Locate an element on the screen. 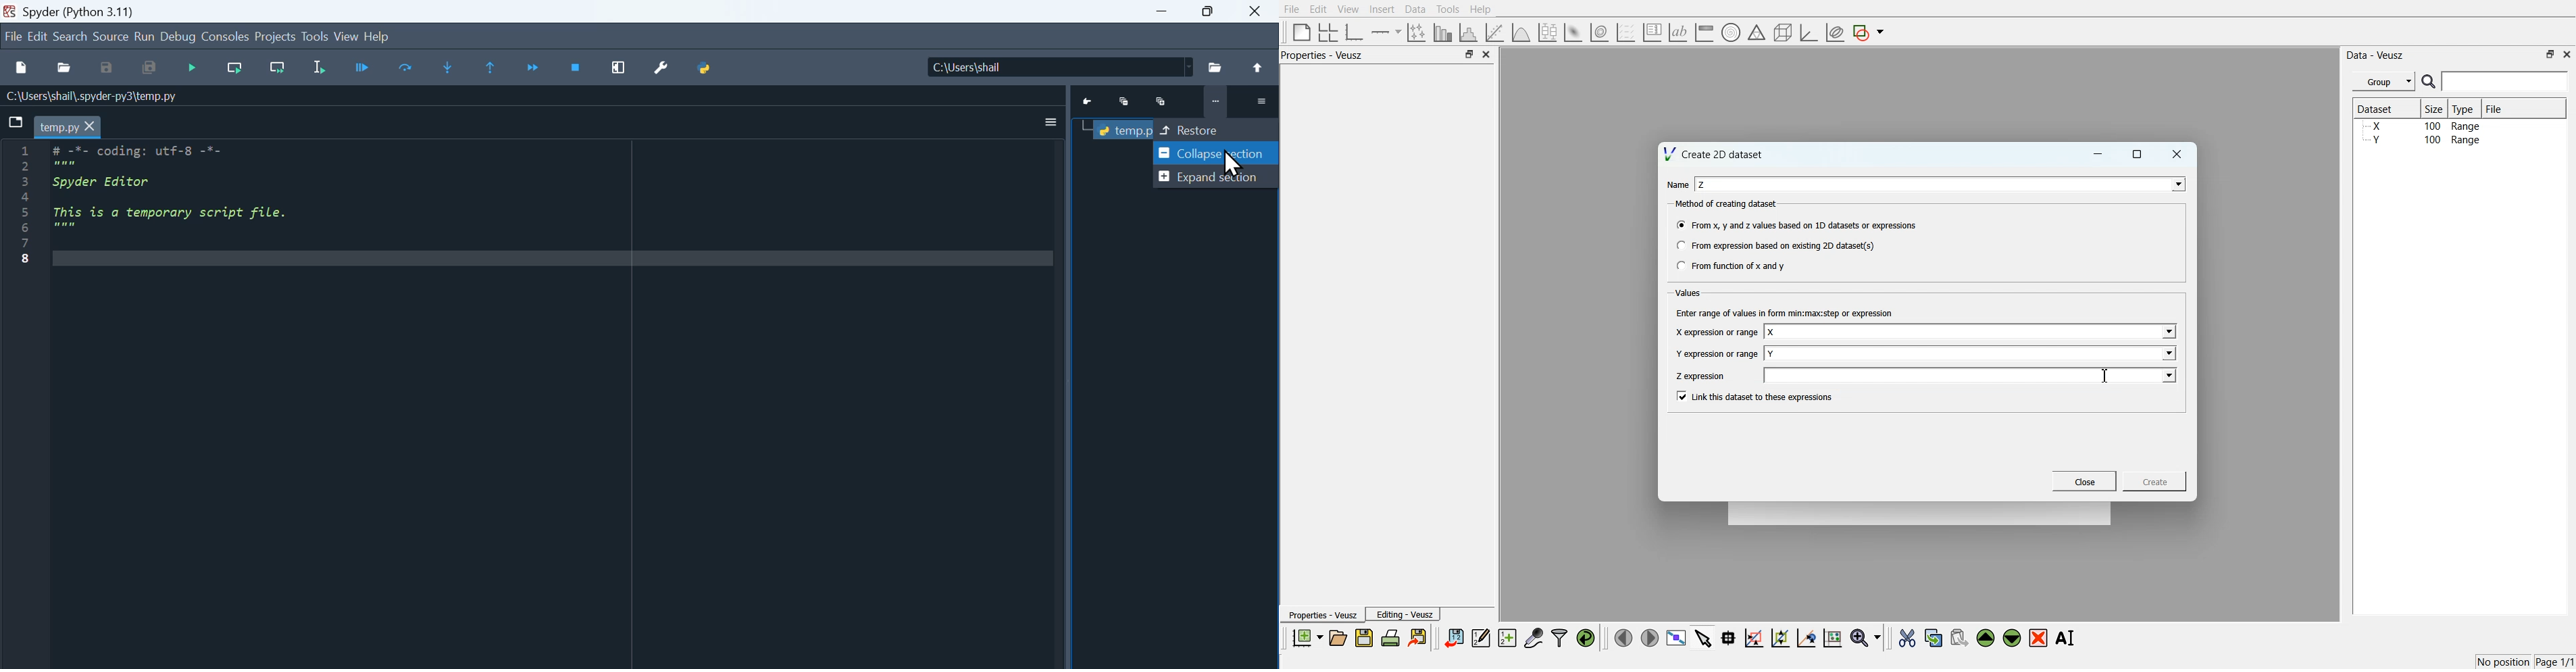  Spyder (Python 3.11) is located at coordinates (85, 11).